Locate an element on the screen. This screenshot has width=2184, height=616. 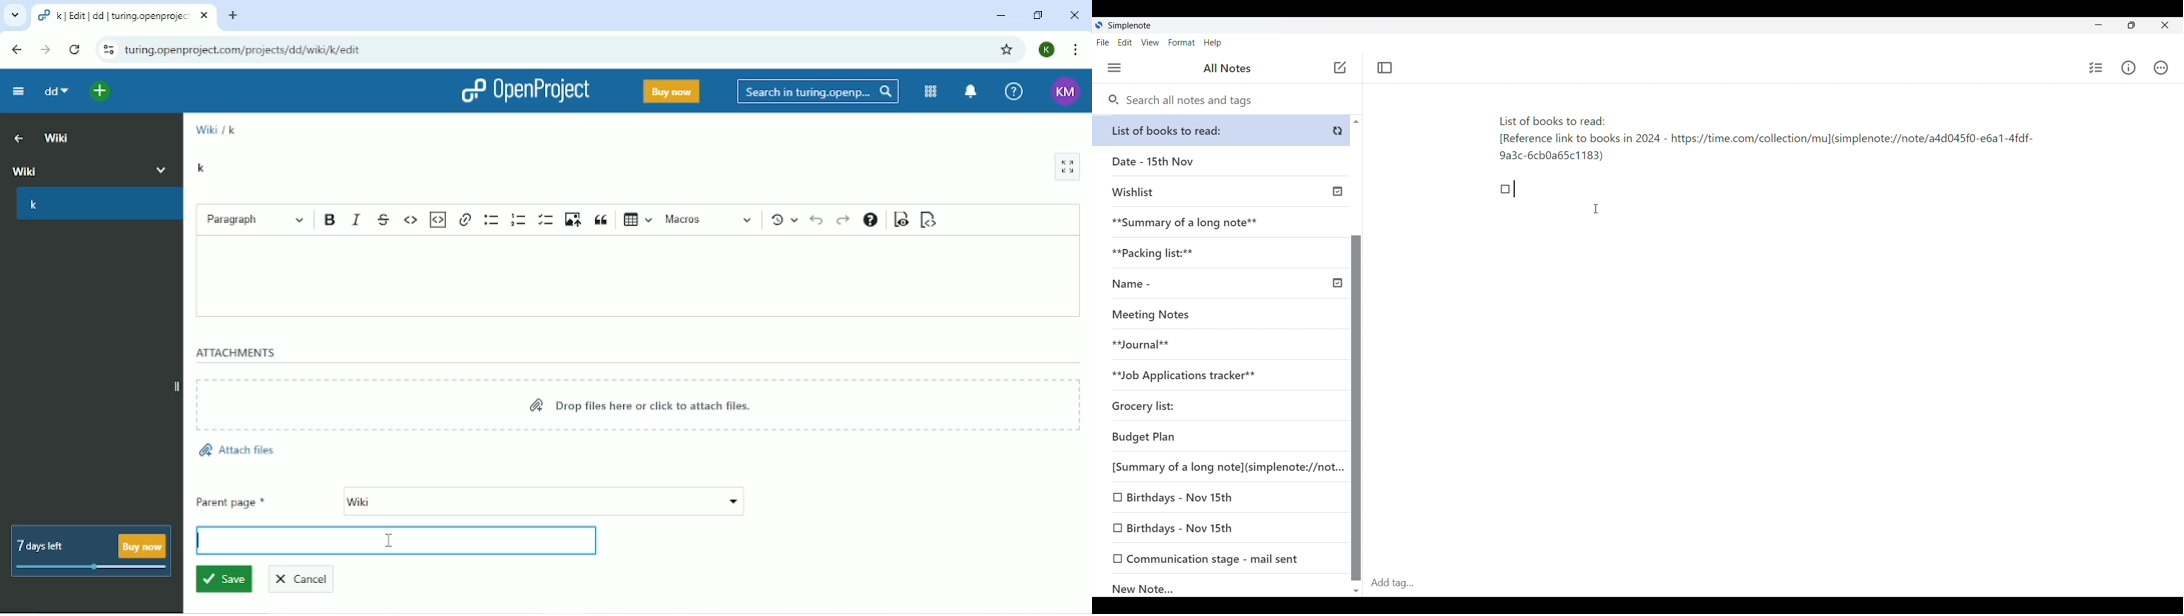
k is located at coordinates (96, 207).